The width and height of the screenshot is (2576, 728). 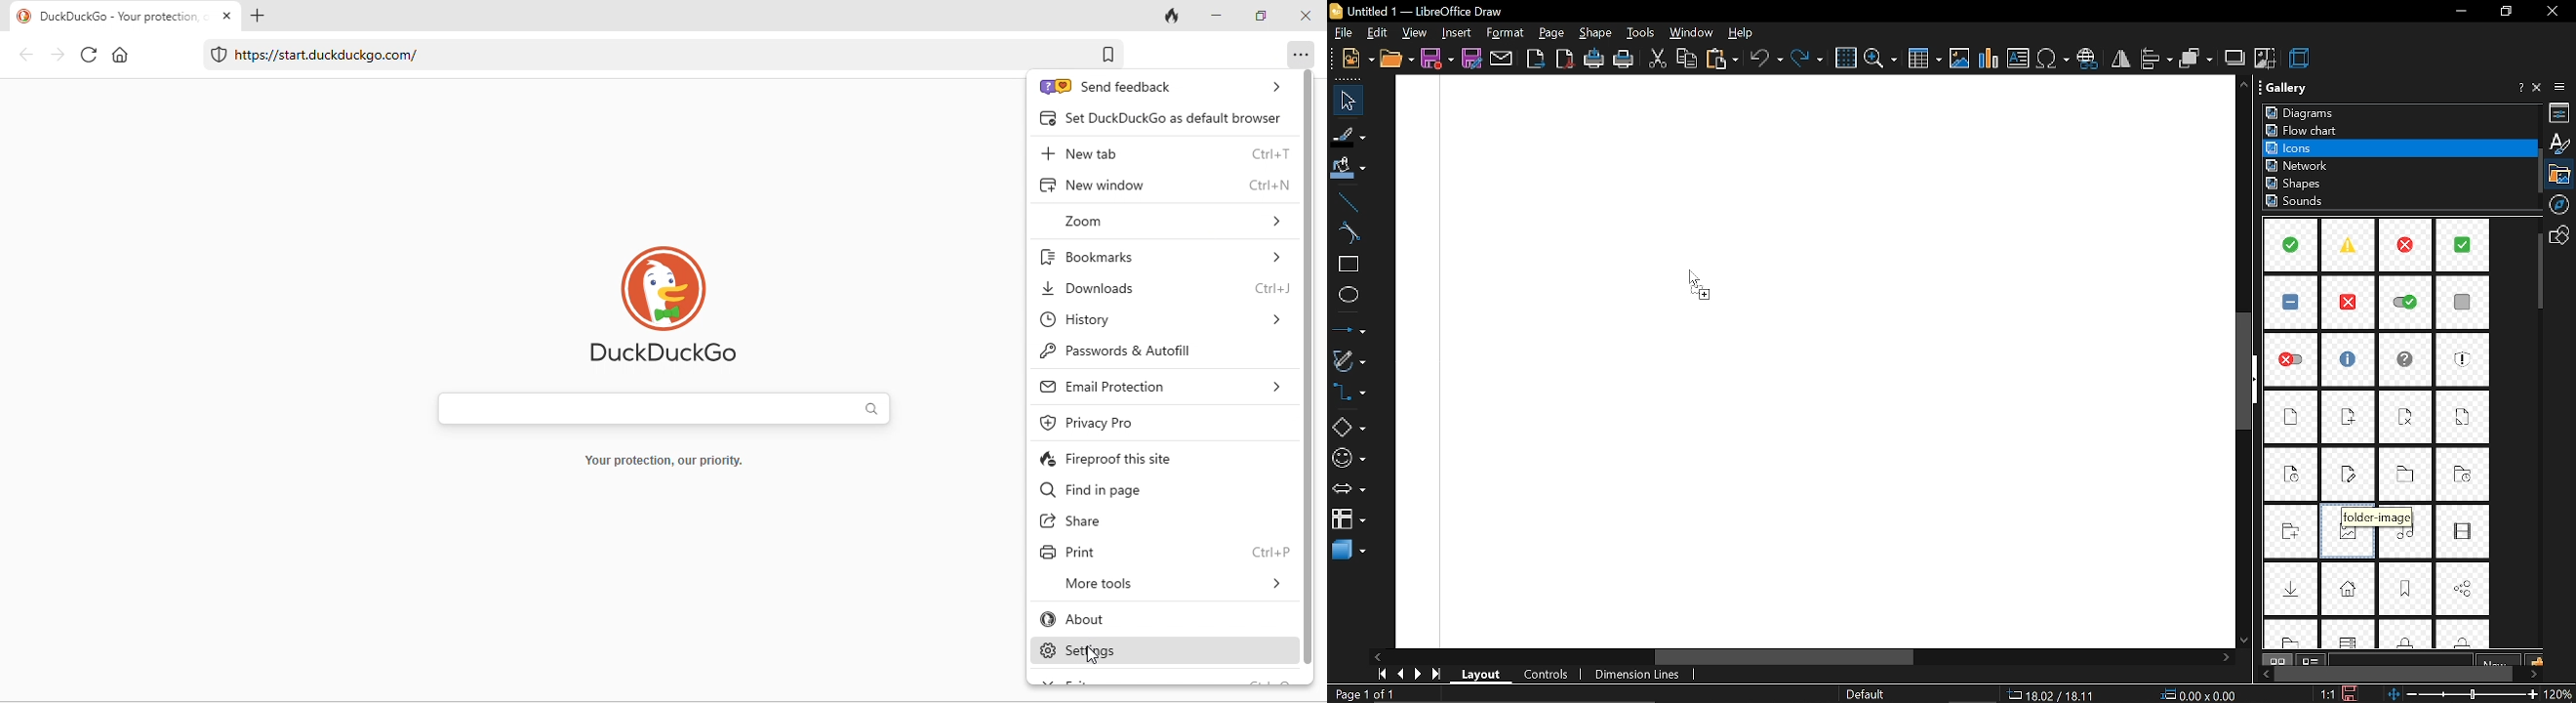 I want to click on diagrams, so click(x=2303, y=113).